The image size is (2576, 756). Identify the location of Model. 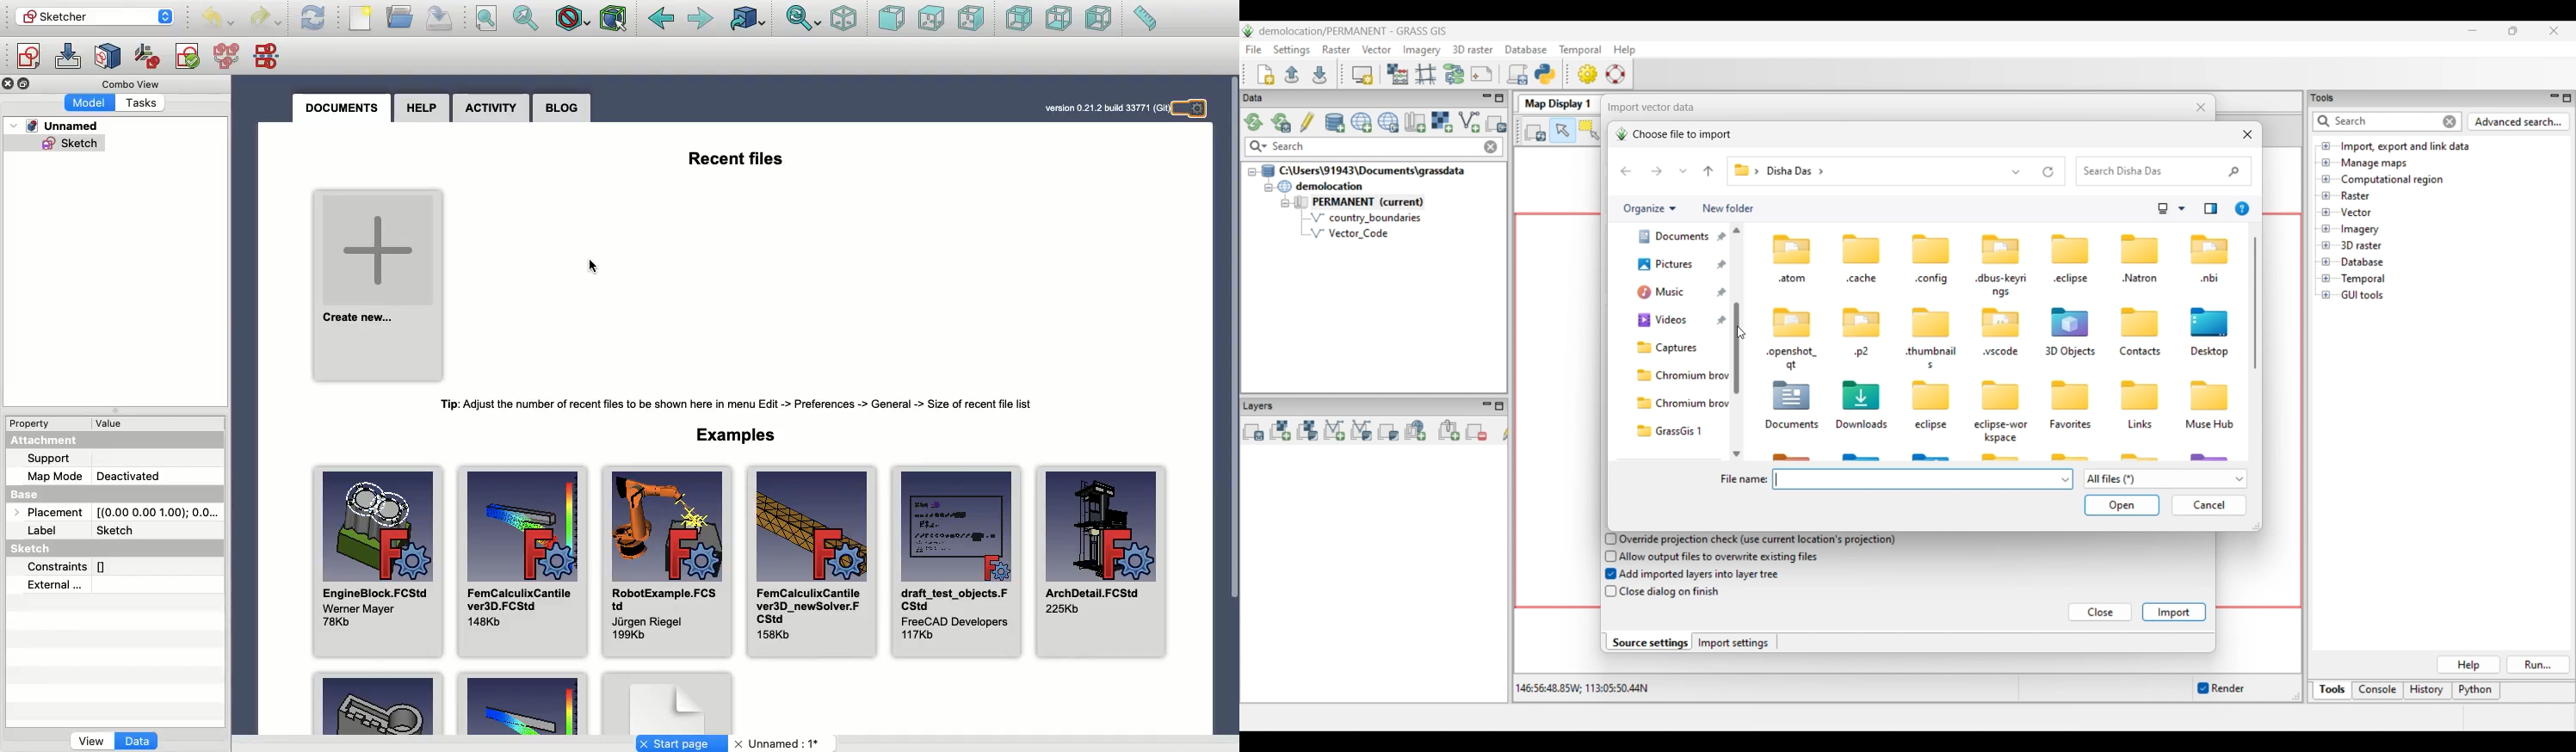
(90, 102).